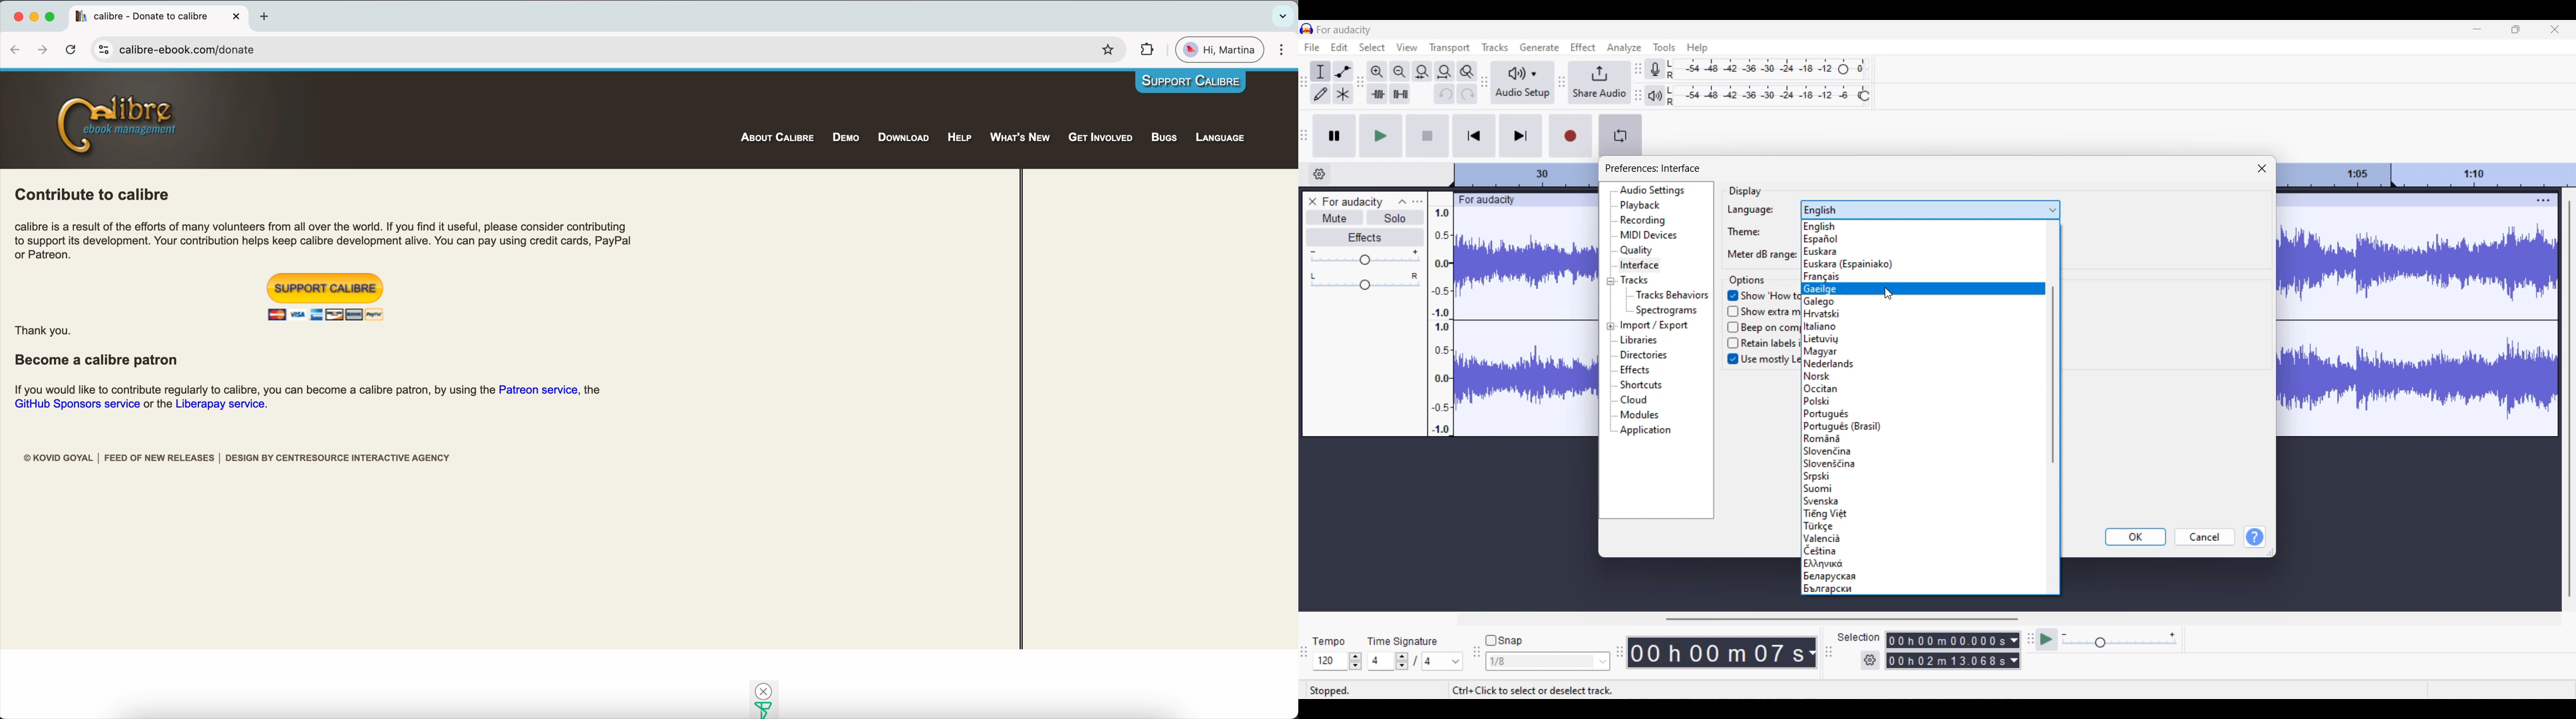 Image resolution: width=2576 pixels, height=728 pixels. Describe the element at coordinates (1818, 401) in the screenshot. I see `Polski` at that location.